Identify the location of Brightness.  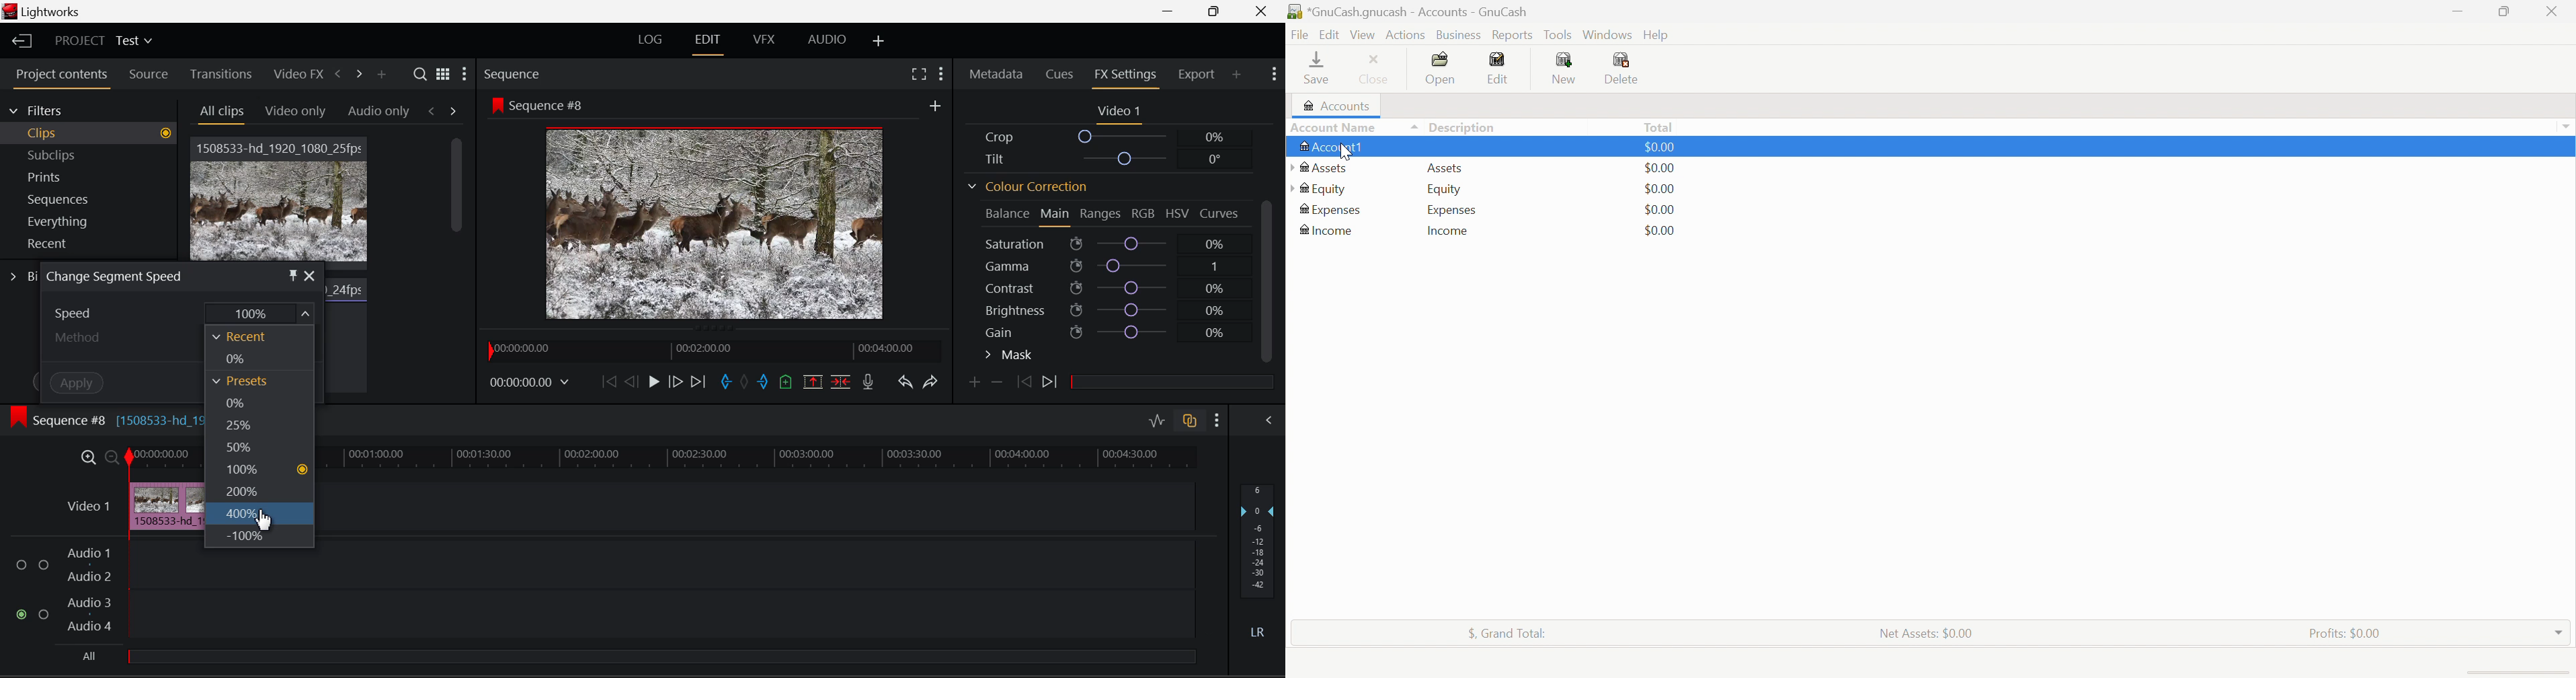
(1111, 312).